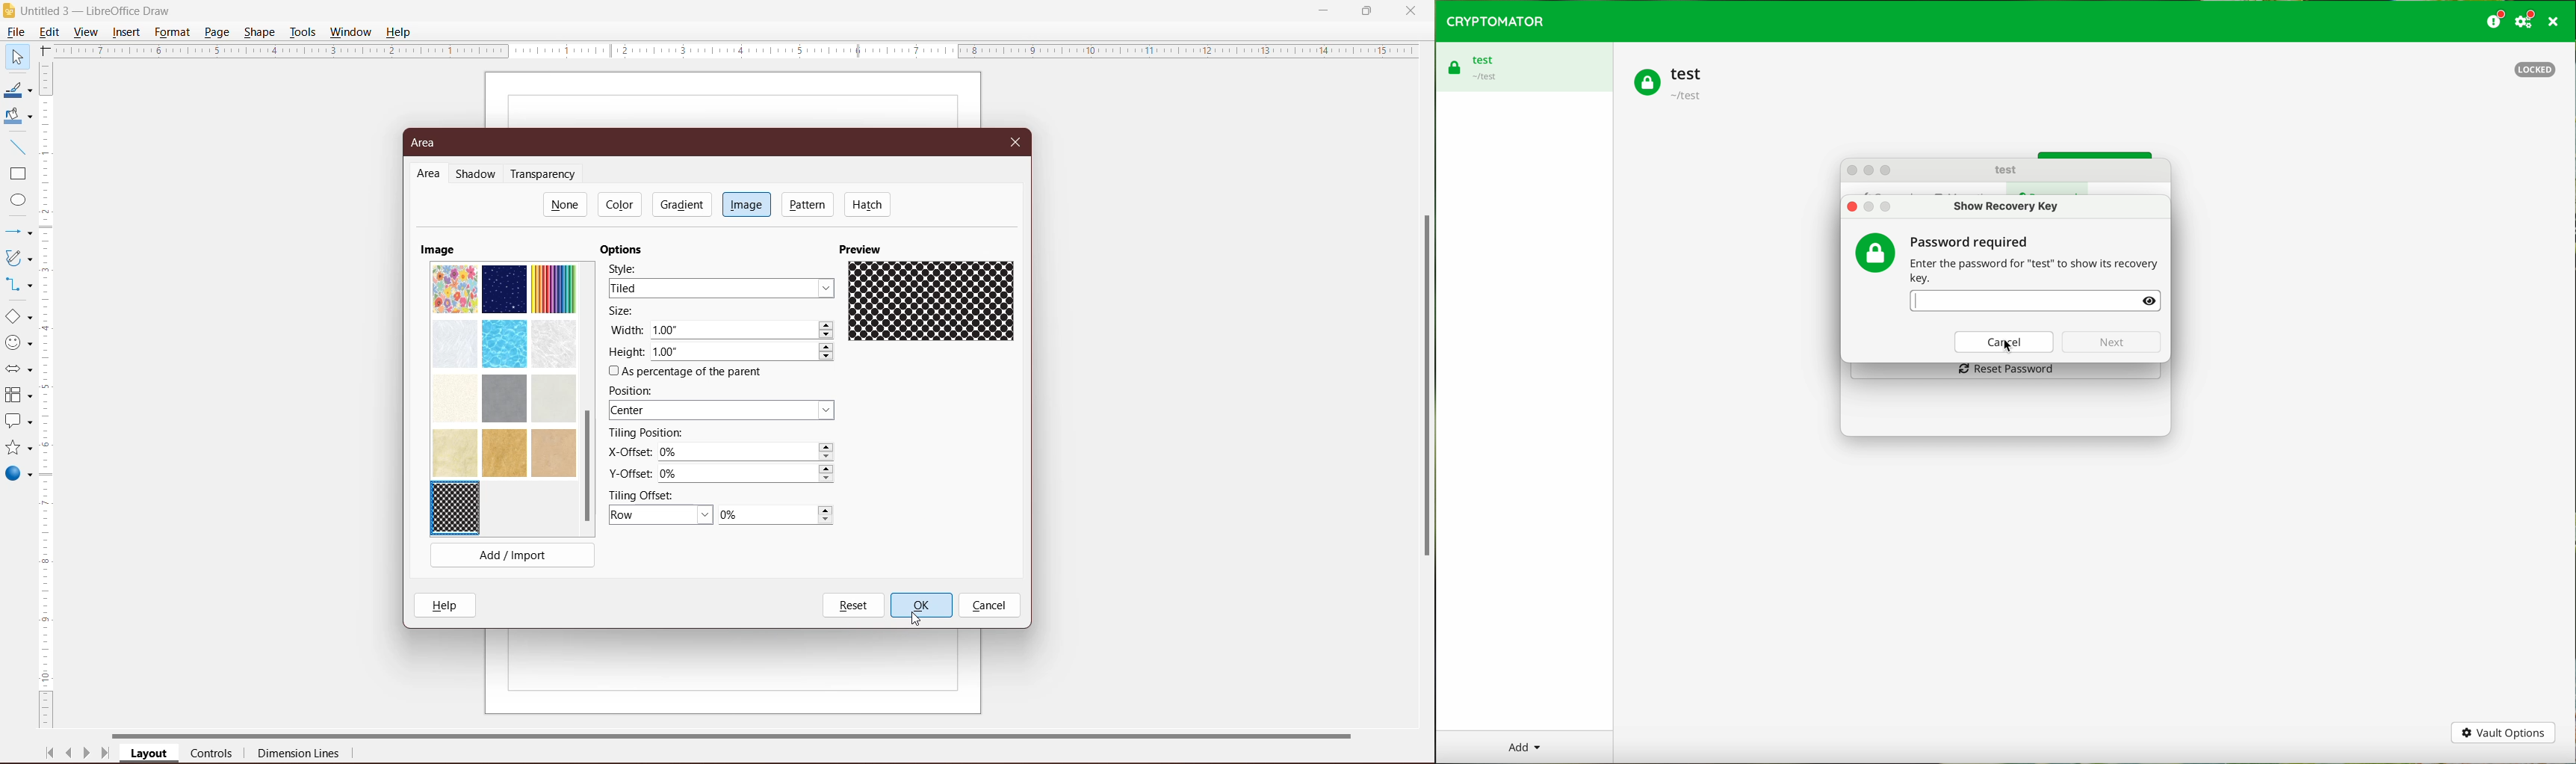 The height and width of the screenshot is (784, 2576). I want to click on Basic Shapes, so click(18, 317).